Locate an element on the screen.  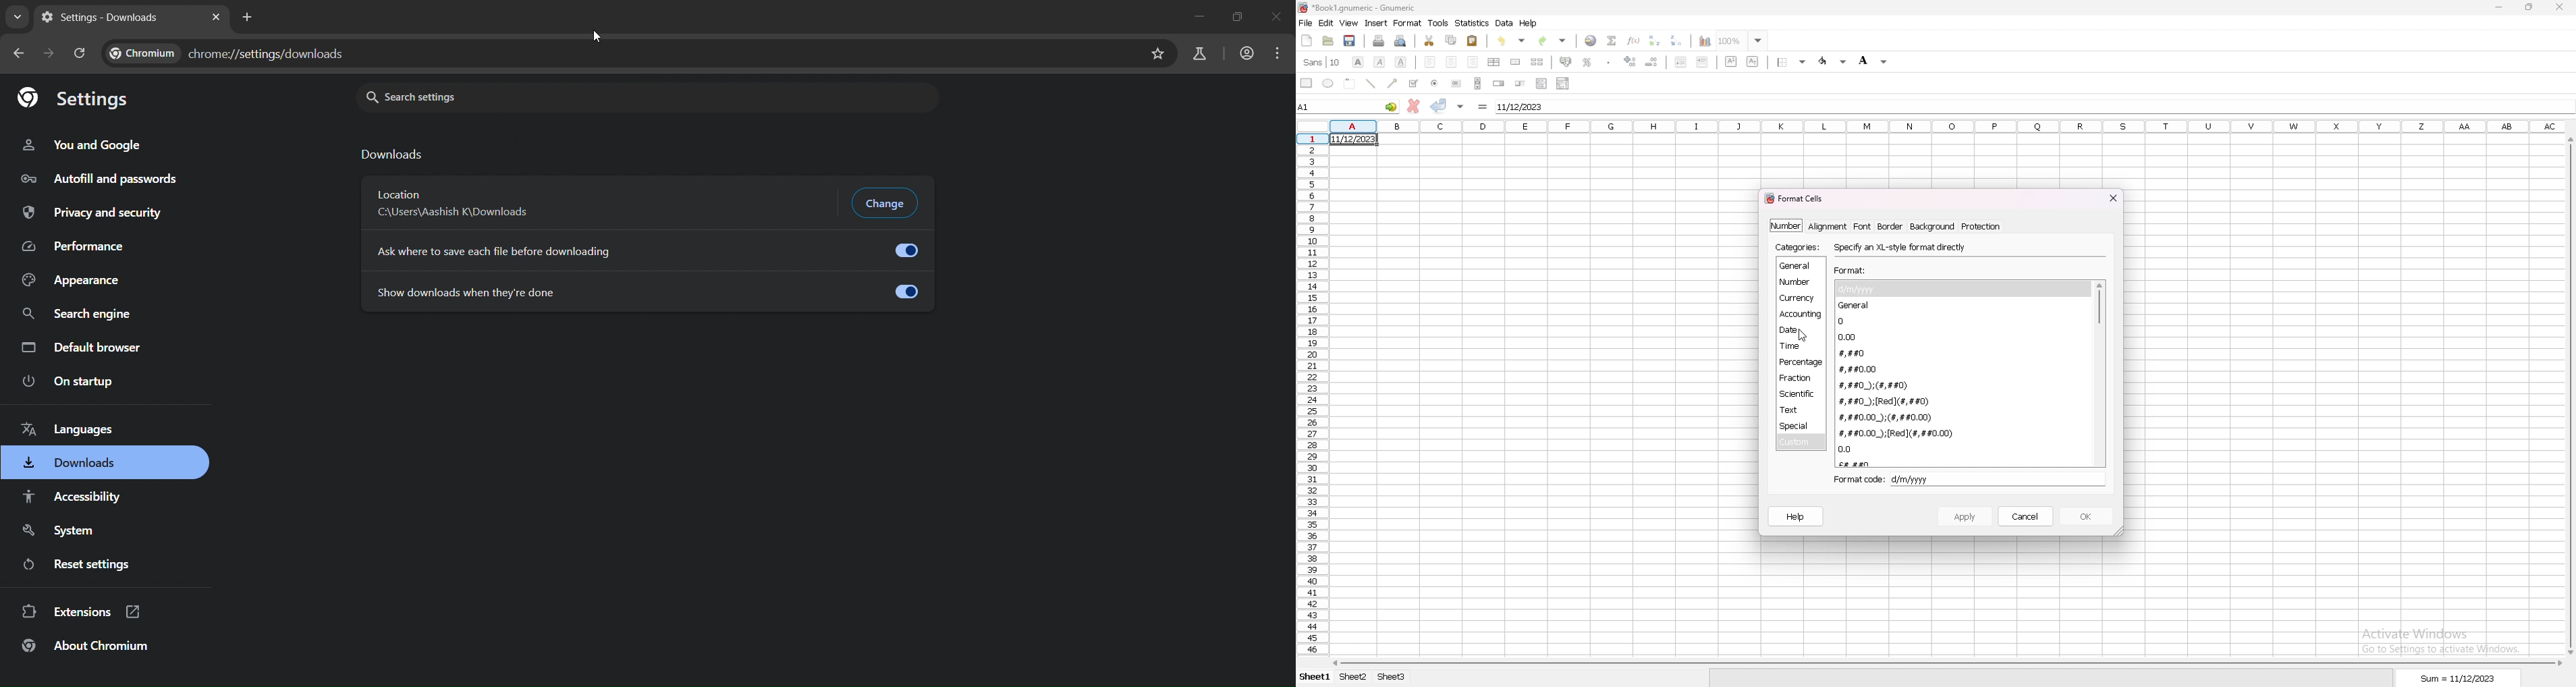
data is located at coordinates (1504, 23).